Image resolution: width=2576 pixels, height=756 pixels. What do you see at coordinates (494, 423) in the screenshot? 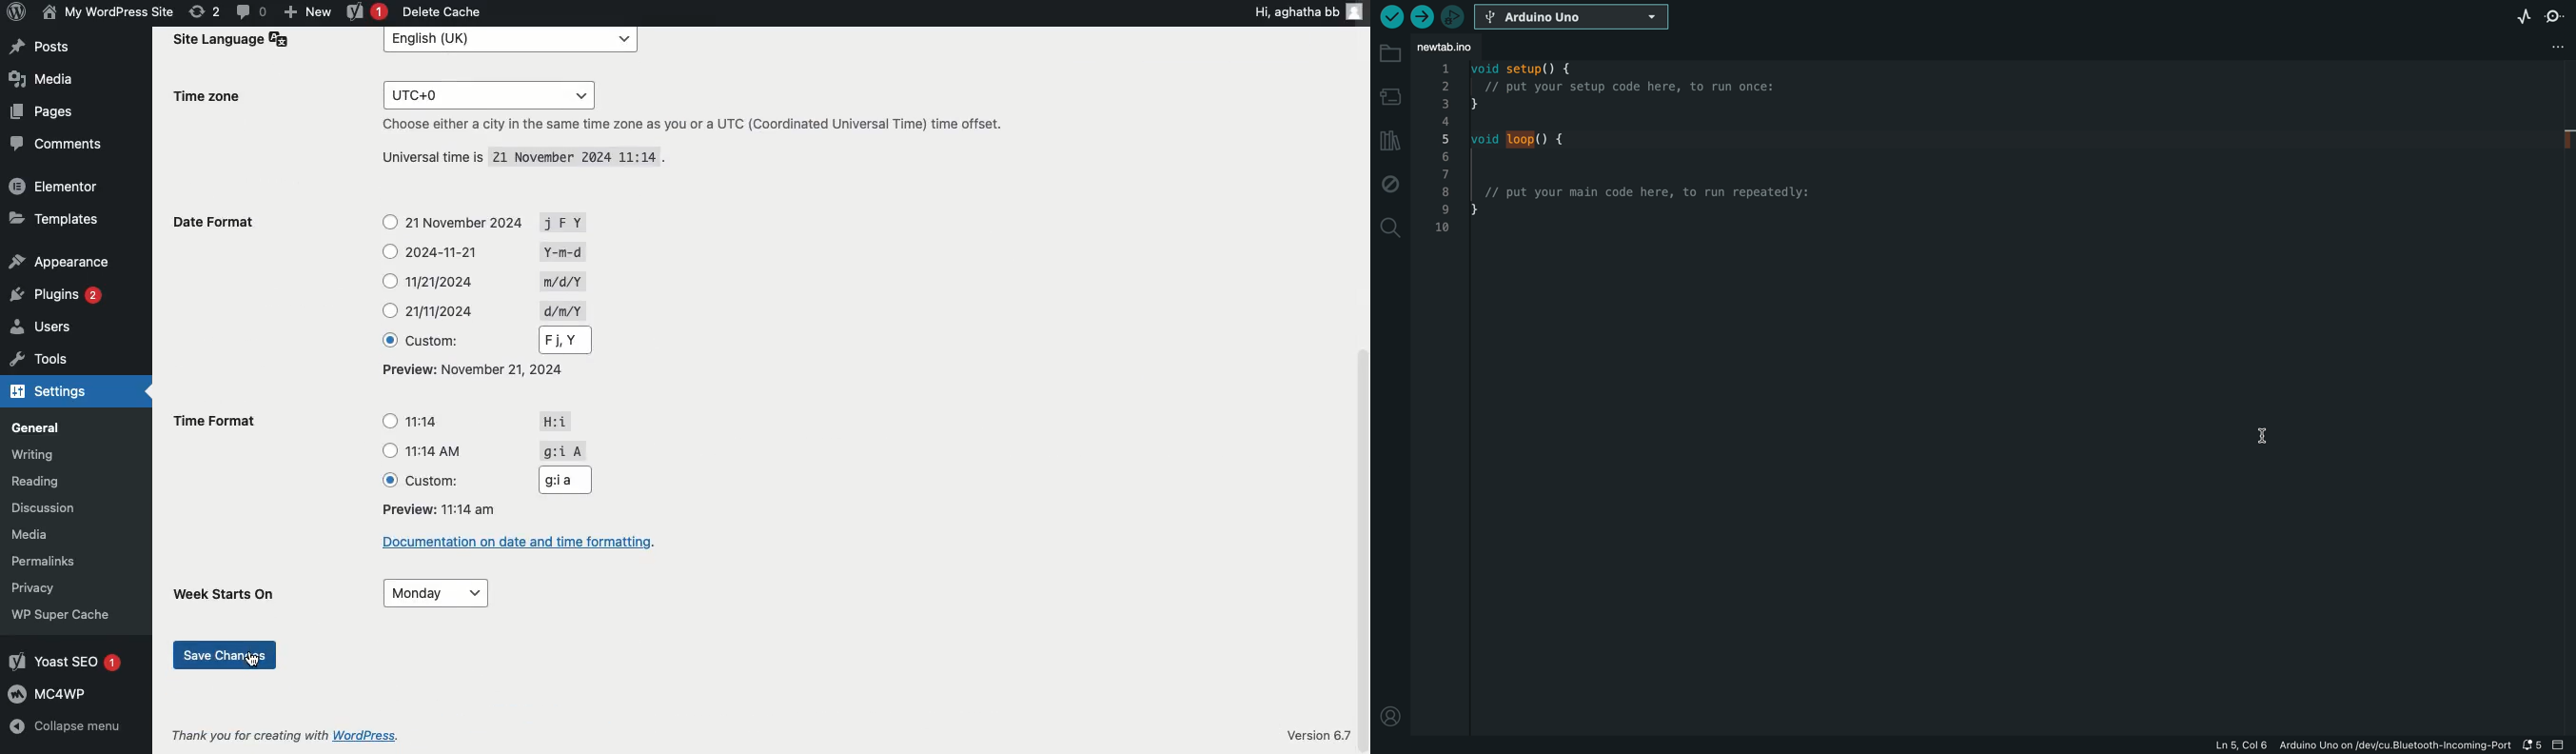
I see `11:14 H:i` at bounding box center [494, 423].